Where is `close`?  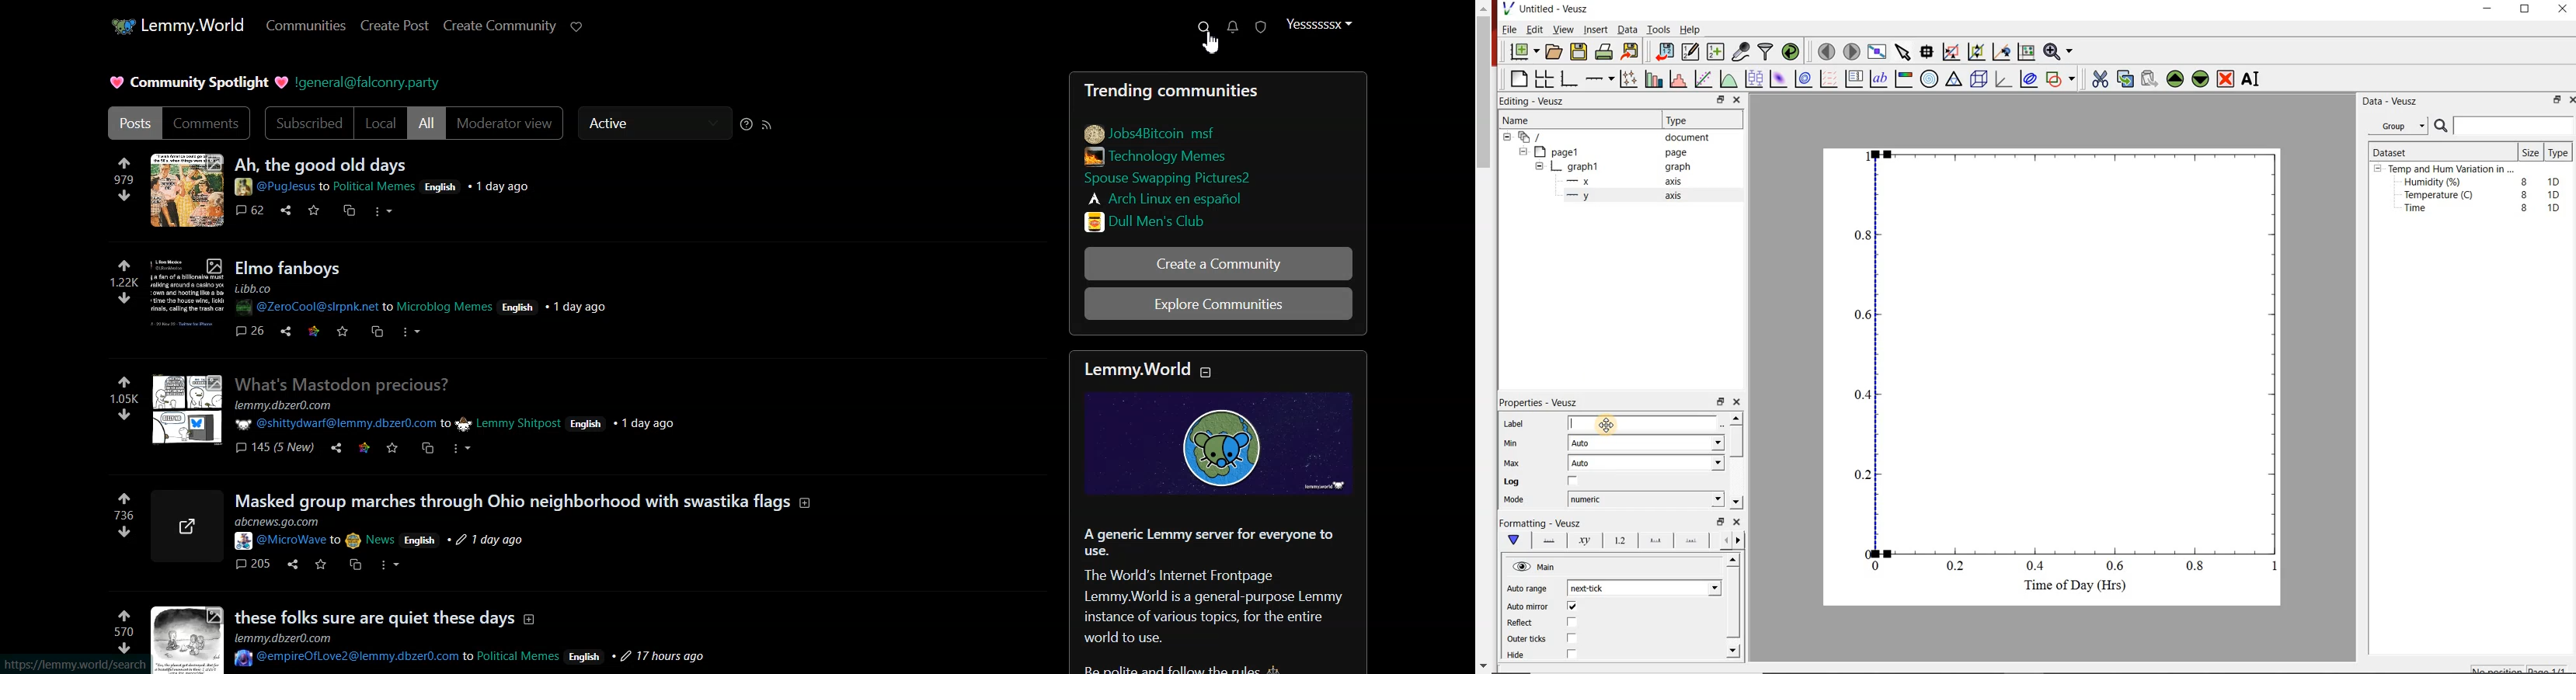
close is located at coordinates (1741, 402).